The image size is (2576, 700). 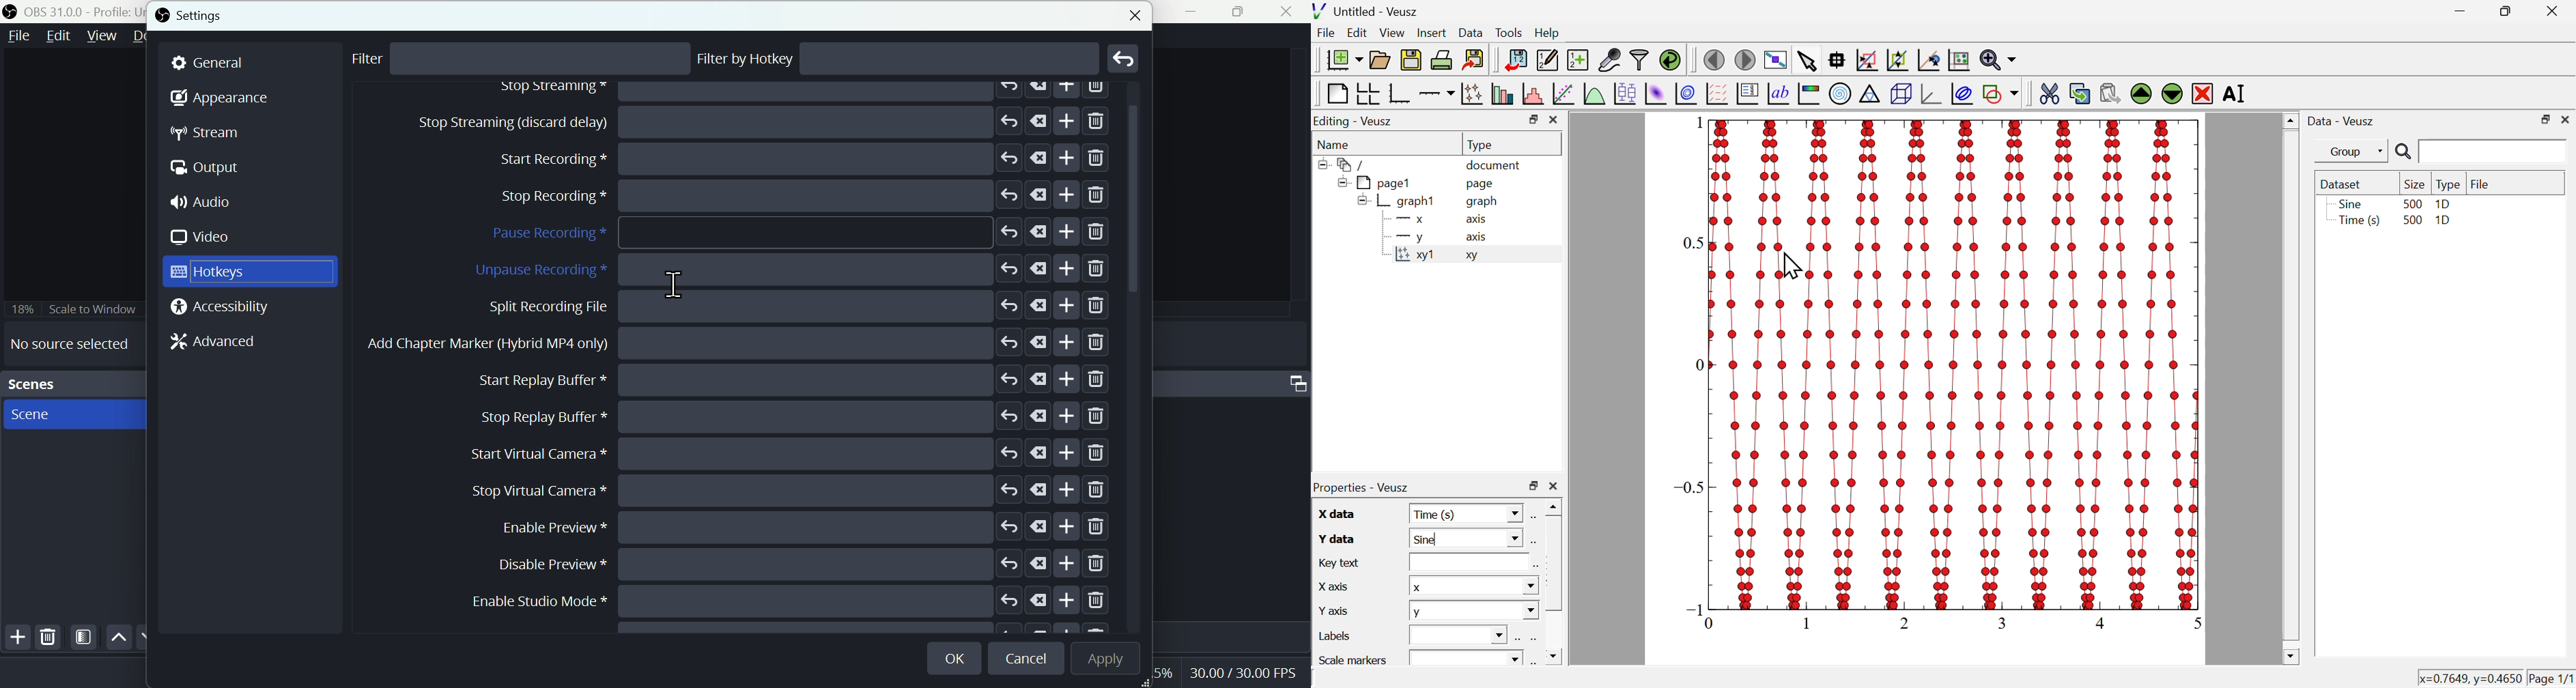 What do you see at coordinates (1368, 11) in the screenshot?
I see `untitled - veusz` at bounding box center [1368, 11].